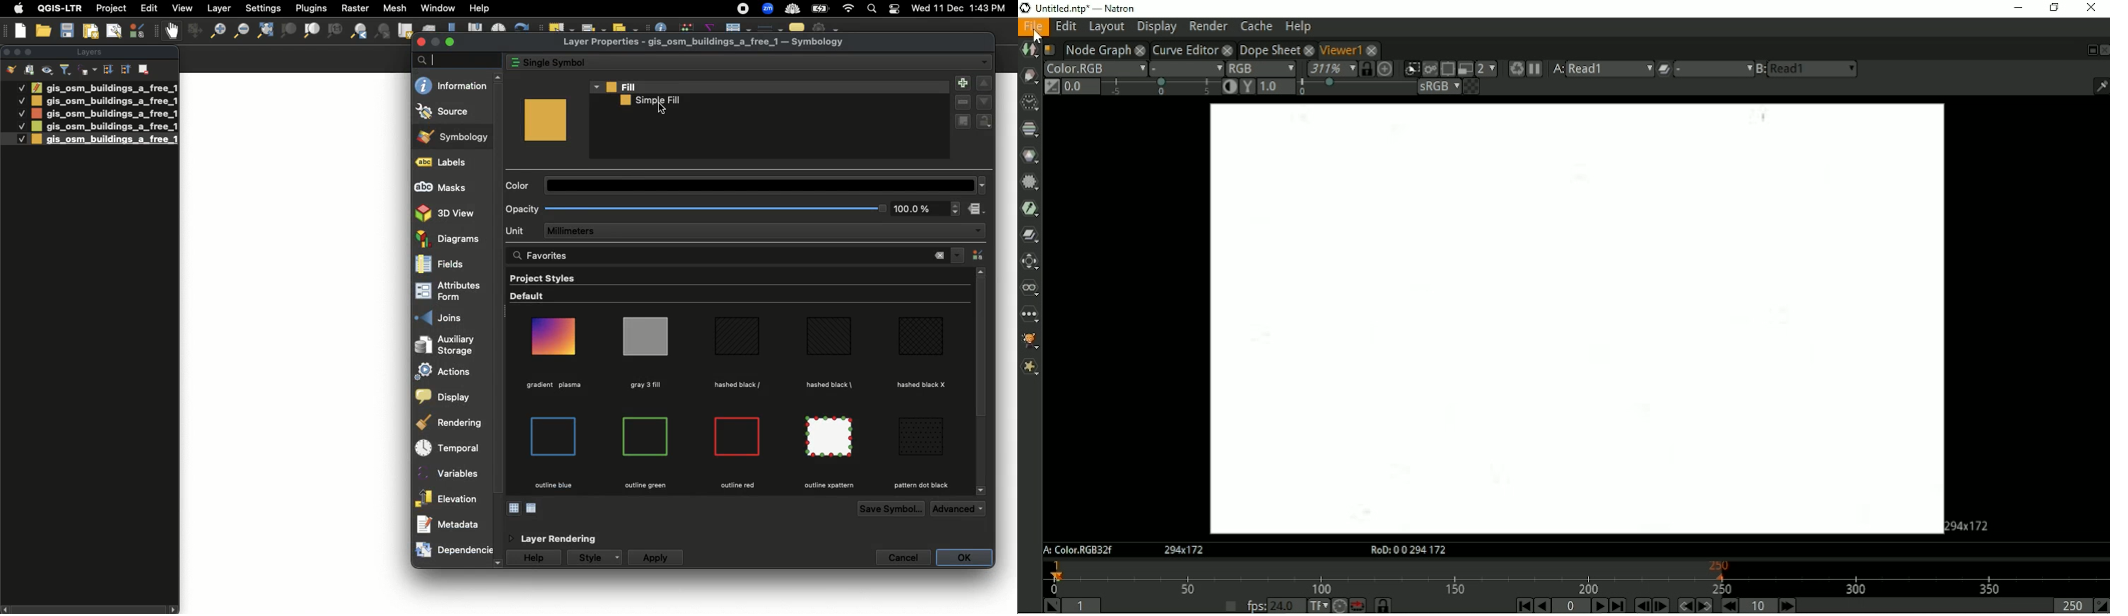 This screenshot has height=616, width=2128. What do you see at coordinates (240, 30) in the screenshot?
I see `Zoom out ` at bounding box center [240, 30].